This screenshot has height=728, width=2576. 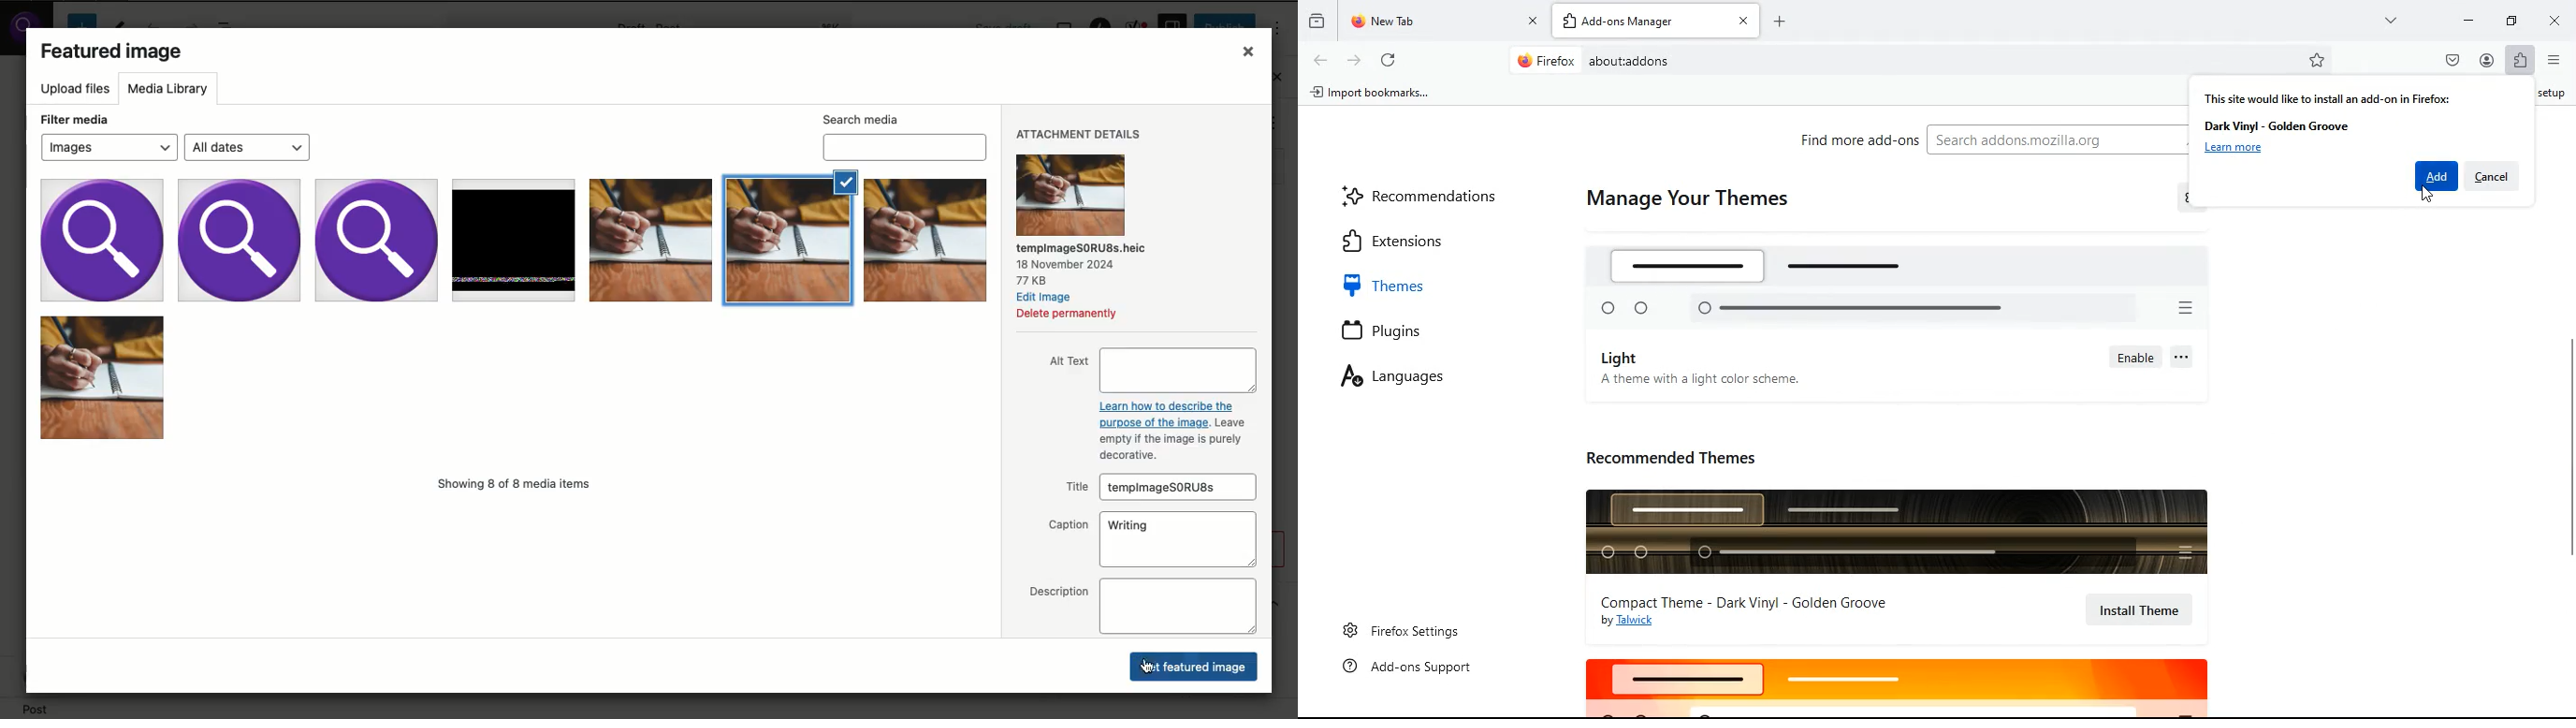 What do you see at coordinates (1376, 94) in the screenshot?
I see `import bookmarks` at bounding box center [1376, 94].